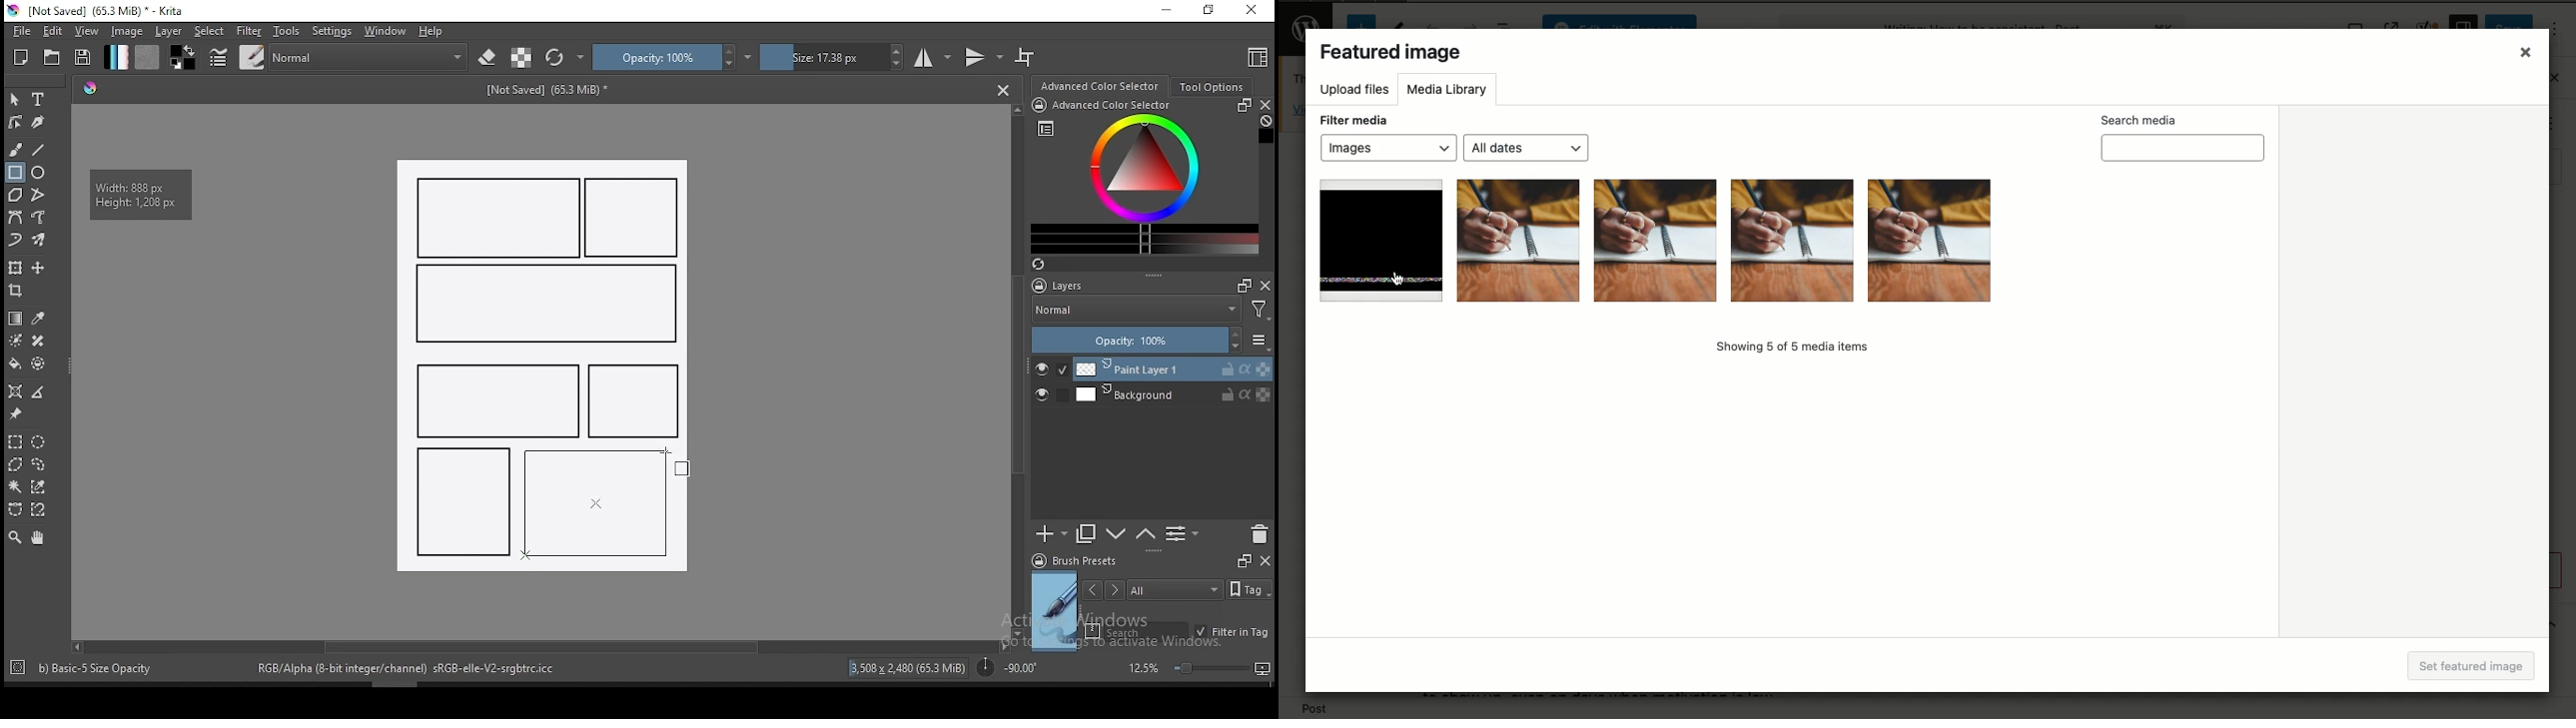  Describe the element at coordinates (1260, 313) in the screenshot. I see `Filter` at that location.